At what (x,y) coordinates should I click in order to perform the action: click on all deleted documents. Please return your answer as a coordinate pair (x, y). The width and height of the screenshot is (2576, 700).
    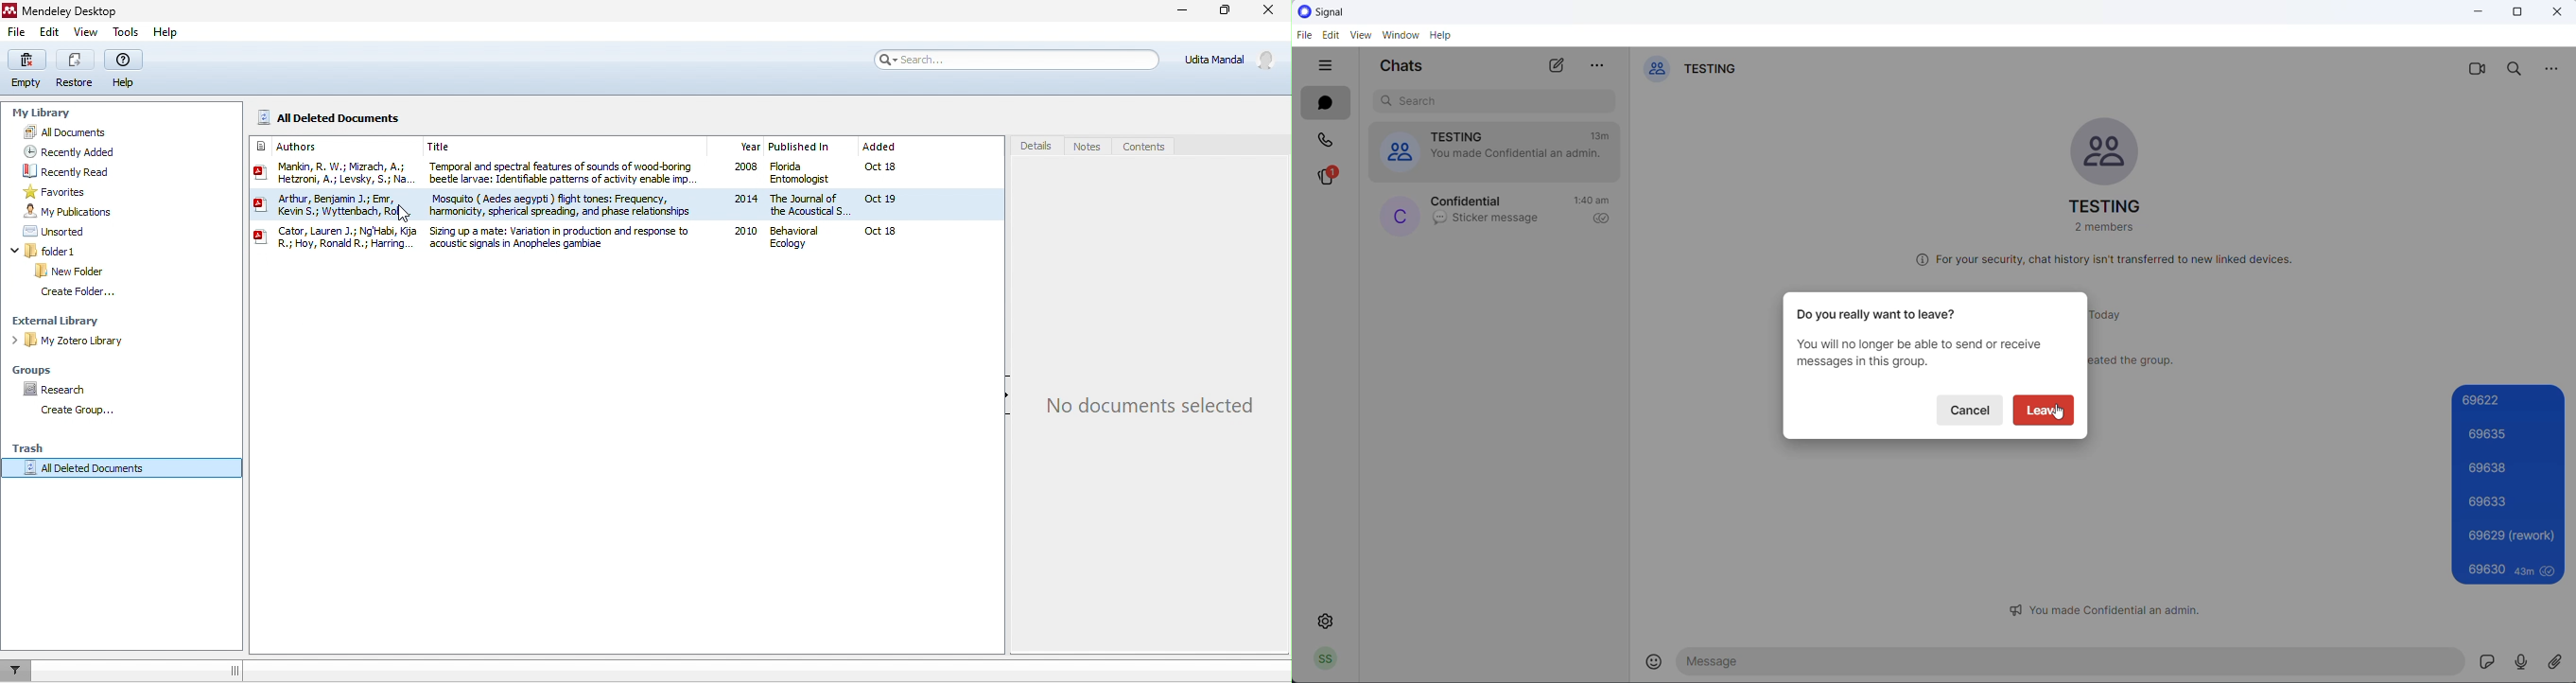
    Looking at the image, I should click on (338, 117).